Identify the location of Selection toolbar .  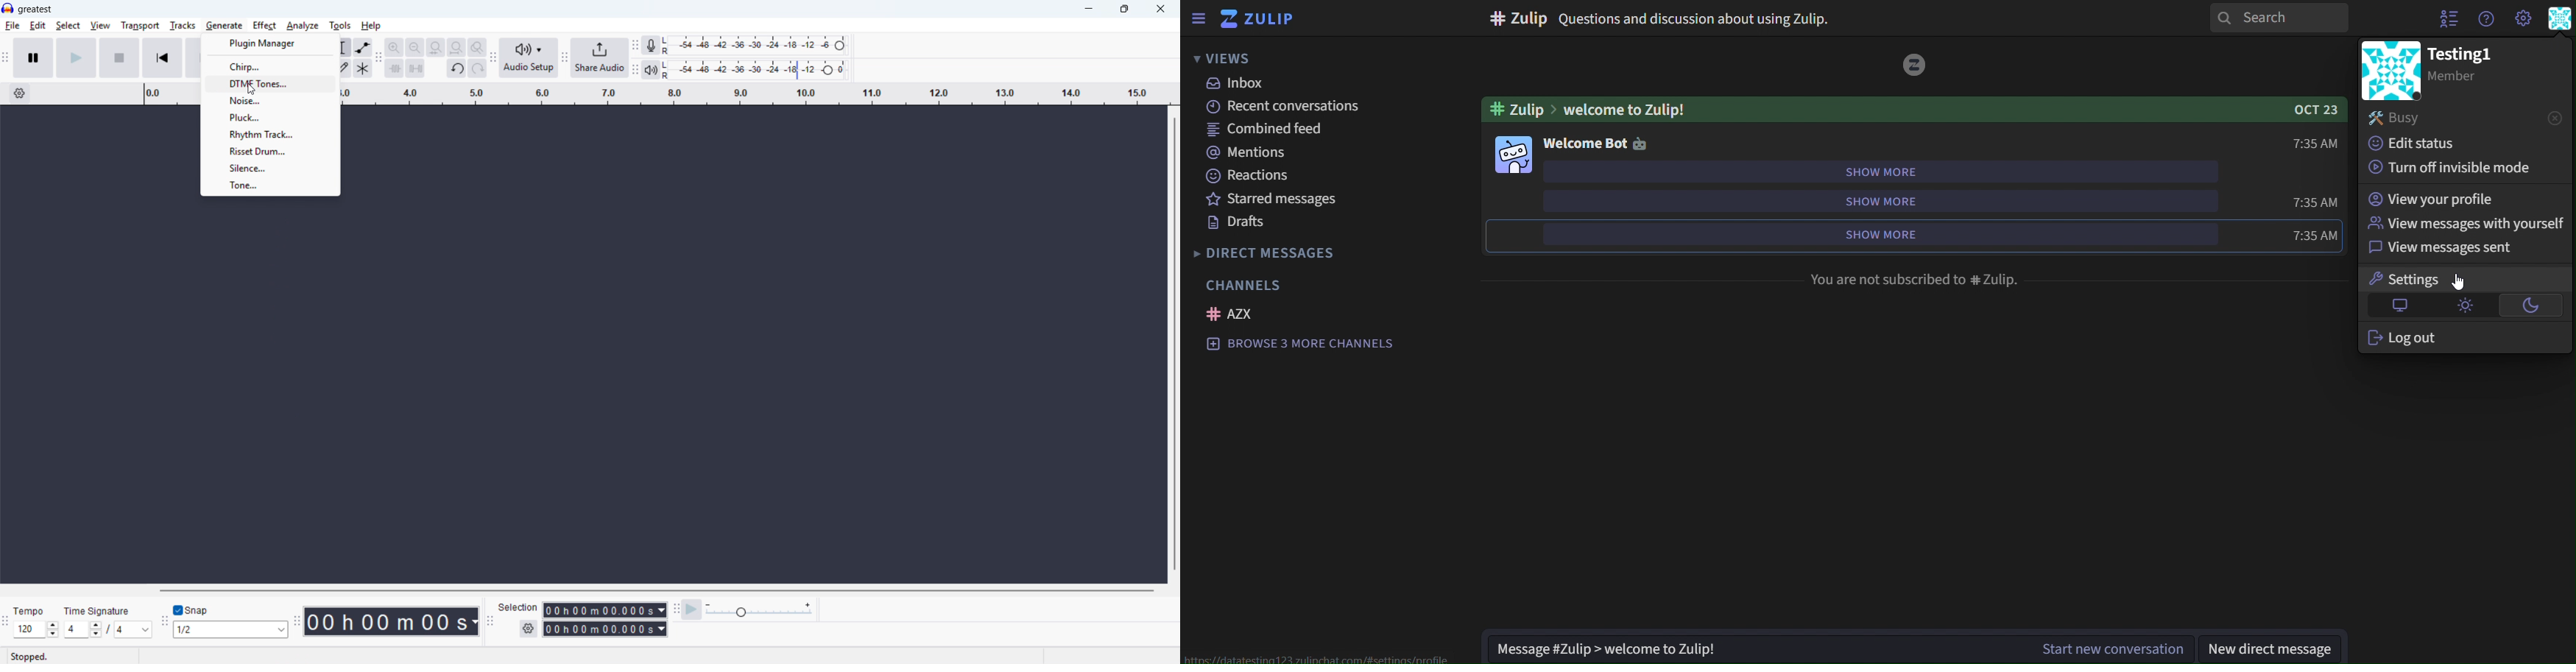
(491, 622).